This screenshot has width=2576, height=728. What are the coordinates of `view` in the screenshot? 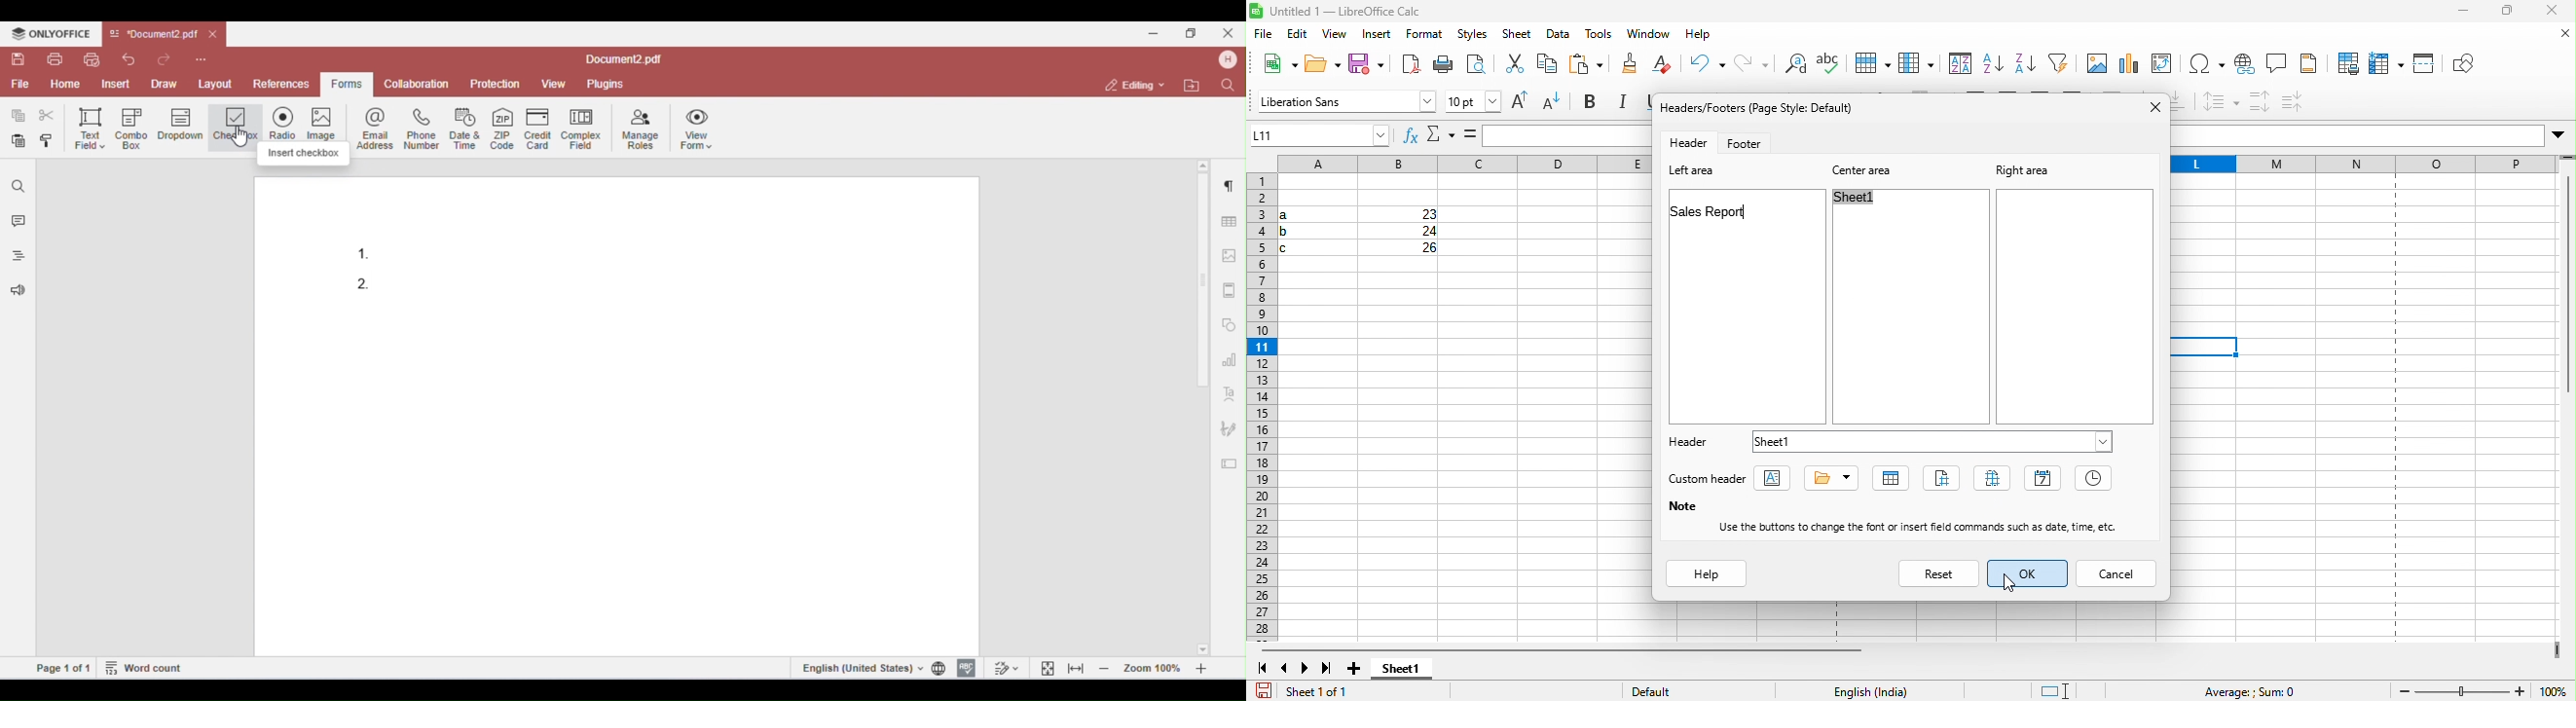 It's located at (1336, 37).